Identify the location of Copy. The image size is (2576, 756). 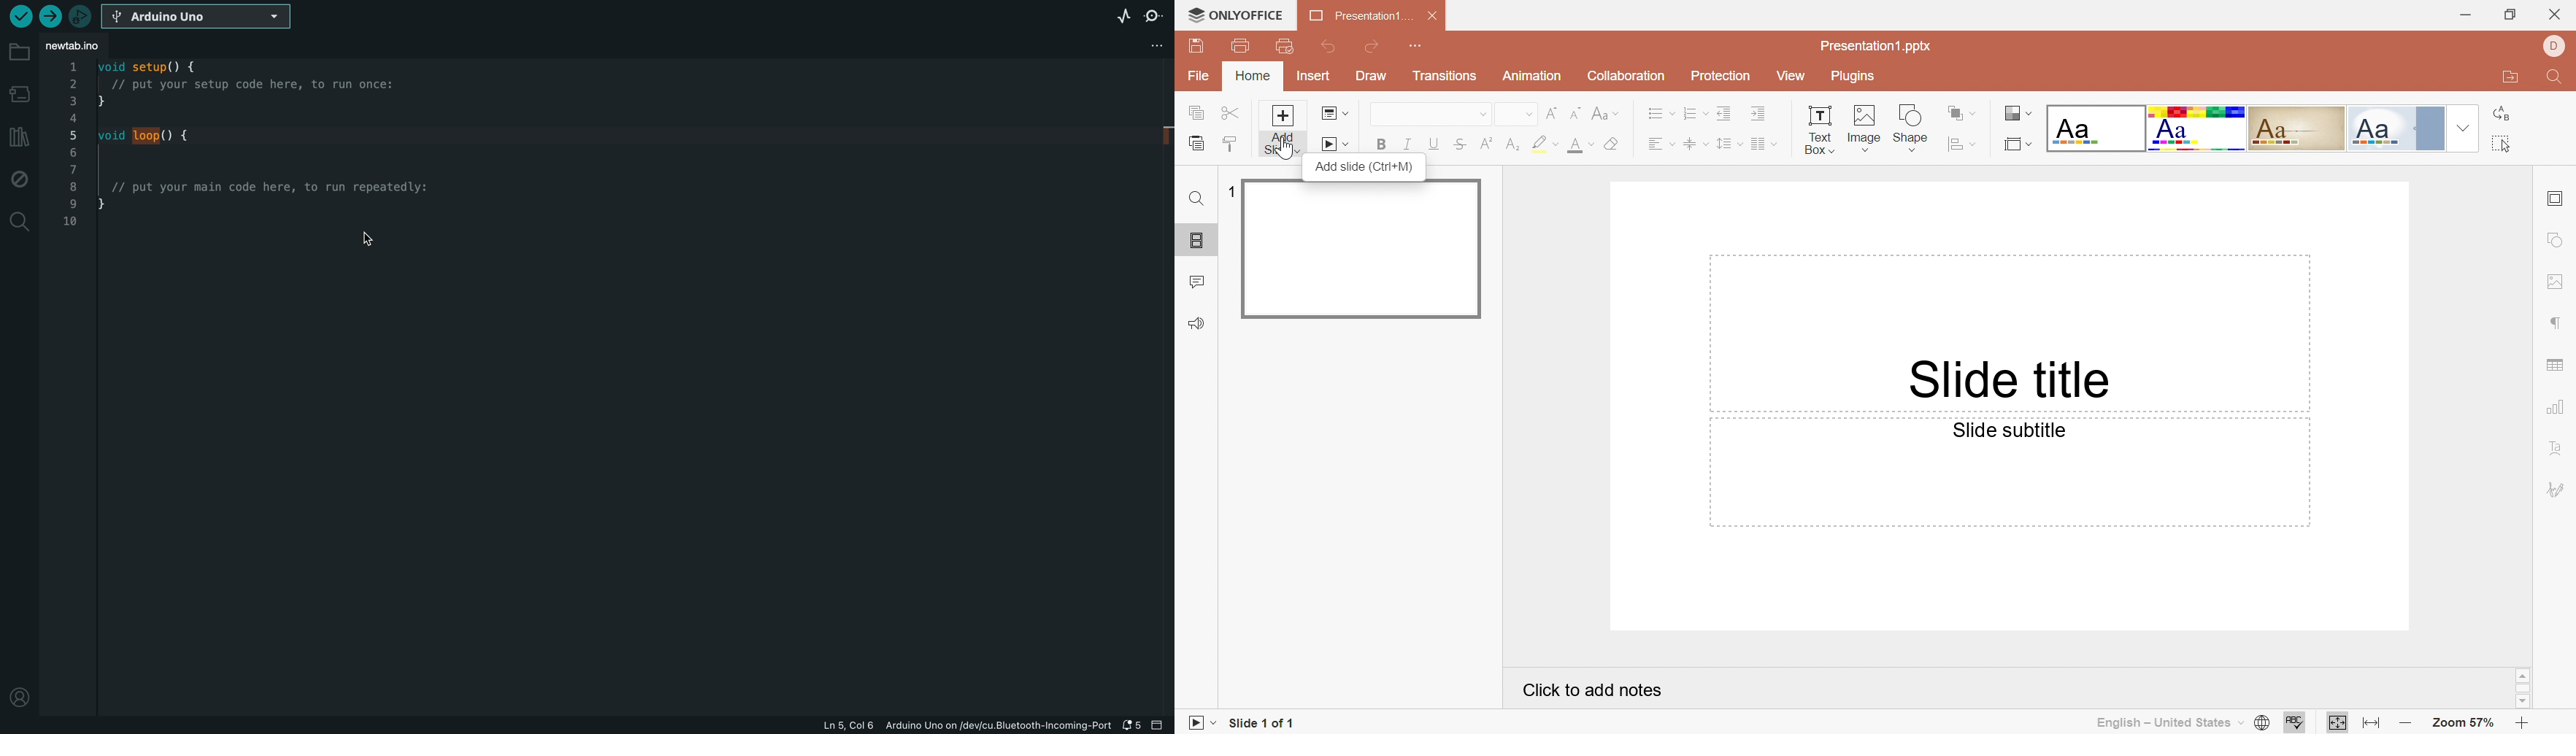
(1196, 111).